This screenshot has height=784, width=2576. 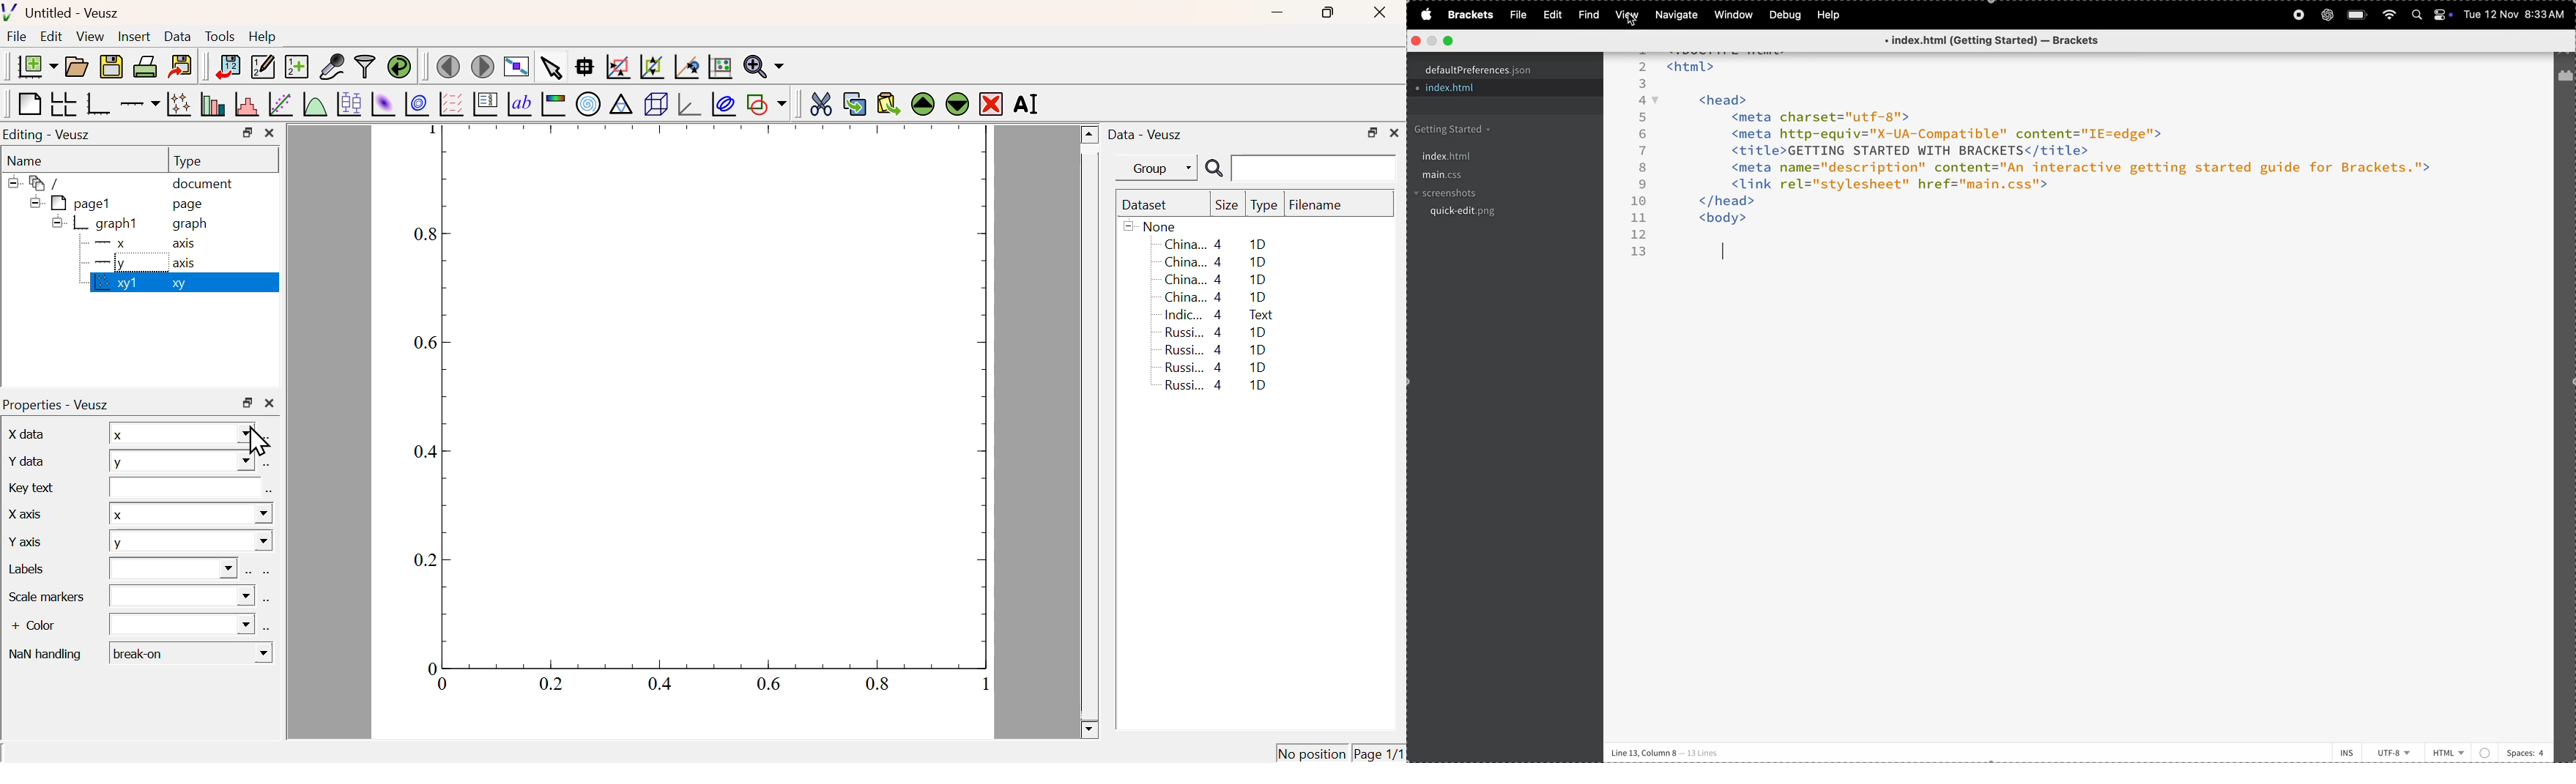 What do you see at coordinates (64, 14) in the screenshot?
I see `Untitled - Veusz` at bounding box center [64, 14].